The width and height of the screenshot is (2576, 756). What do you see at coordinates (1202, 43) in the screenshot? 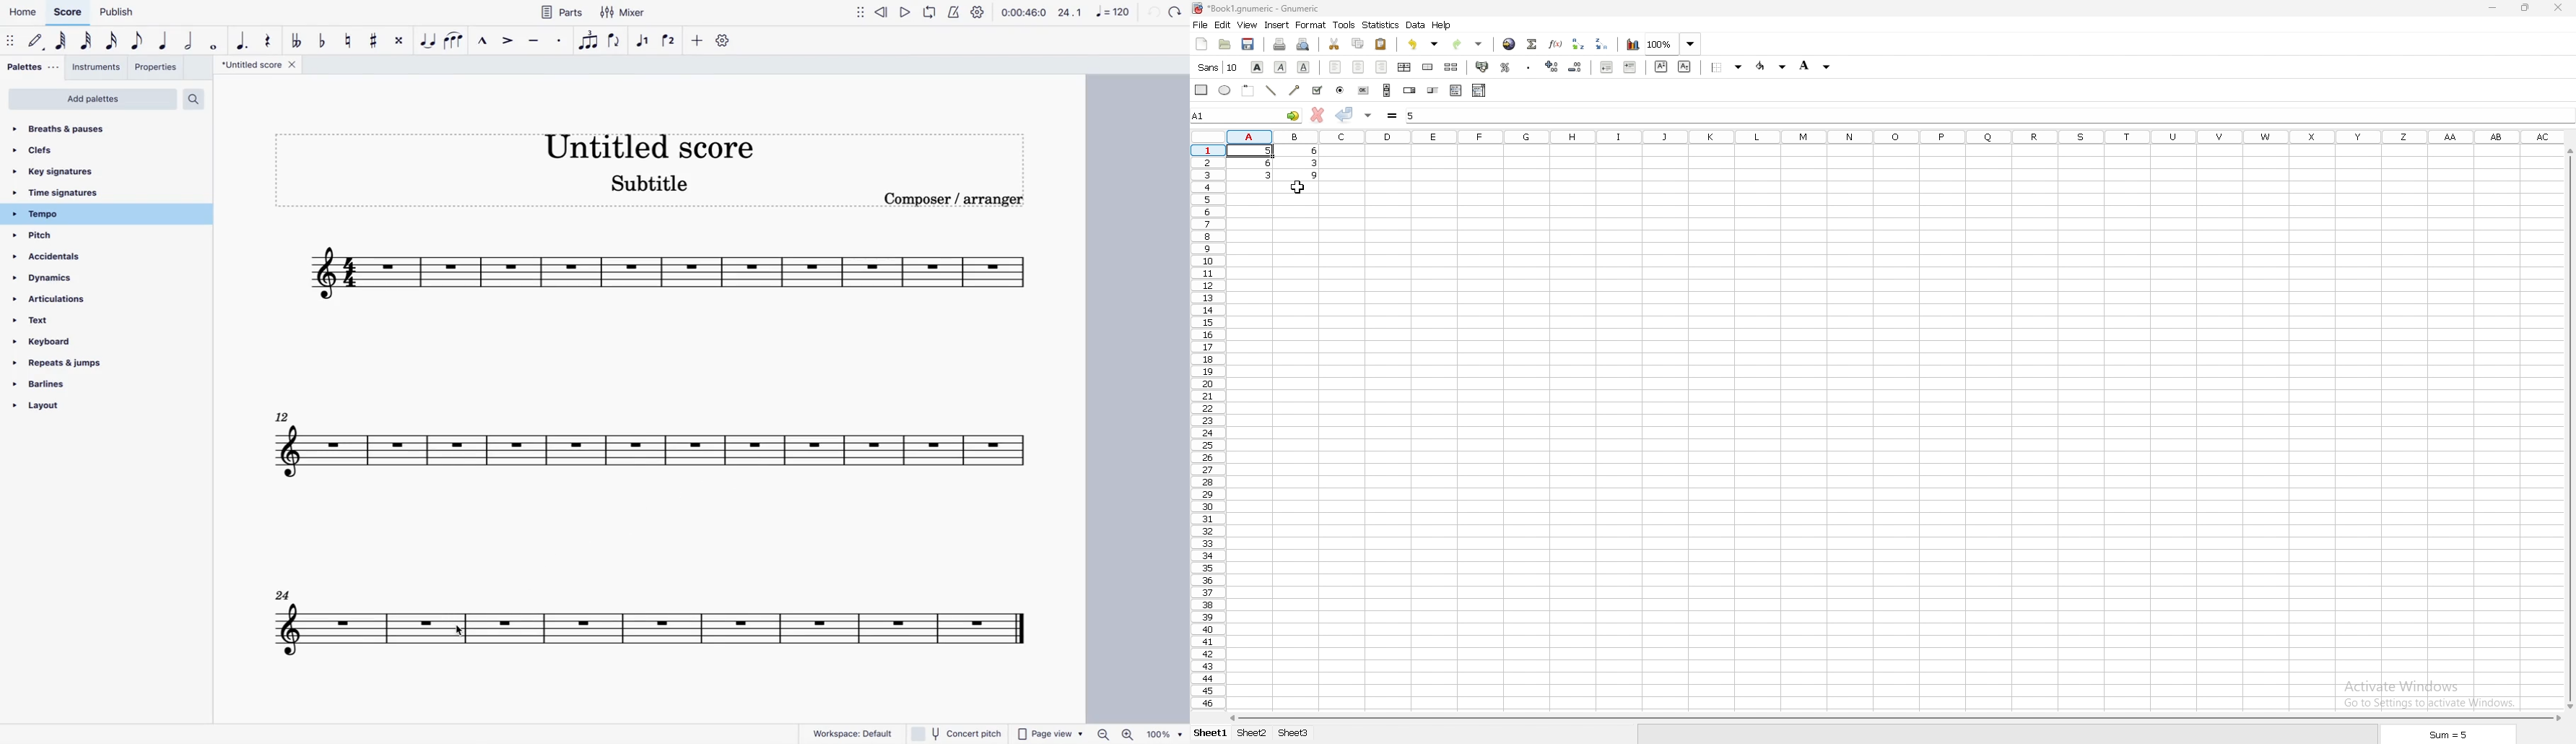
I see `new` at bounding box center [1202, 43].